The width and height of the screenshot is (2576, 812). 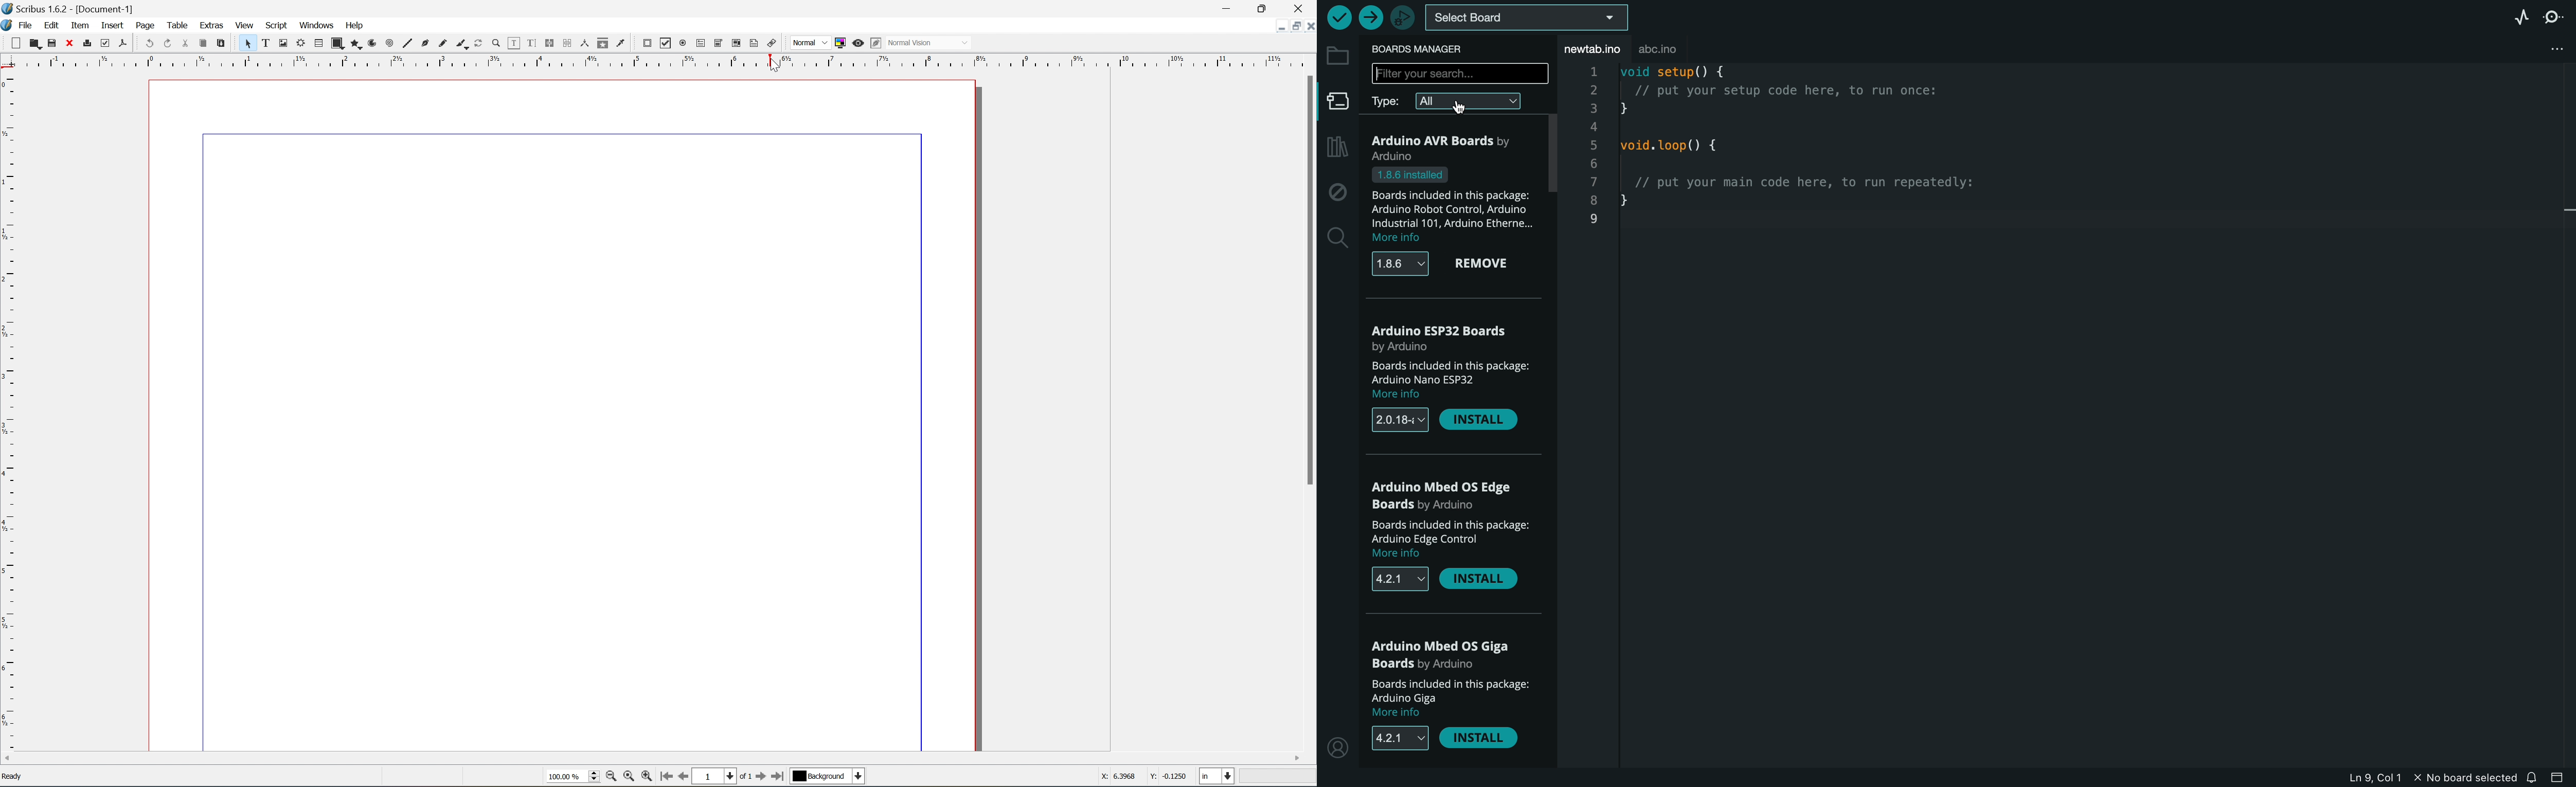 I want to click on freehand line, so click(x=445, y=44).